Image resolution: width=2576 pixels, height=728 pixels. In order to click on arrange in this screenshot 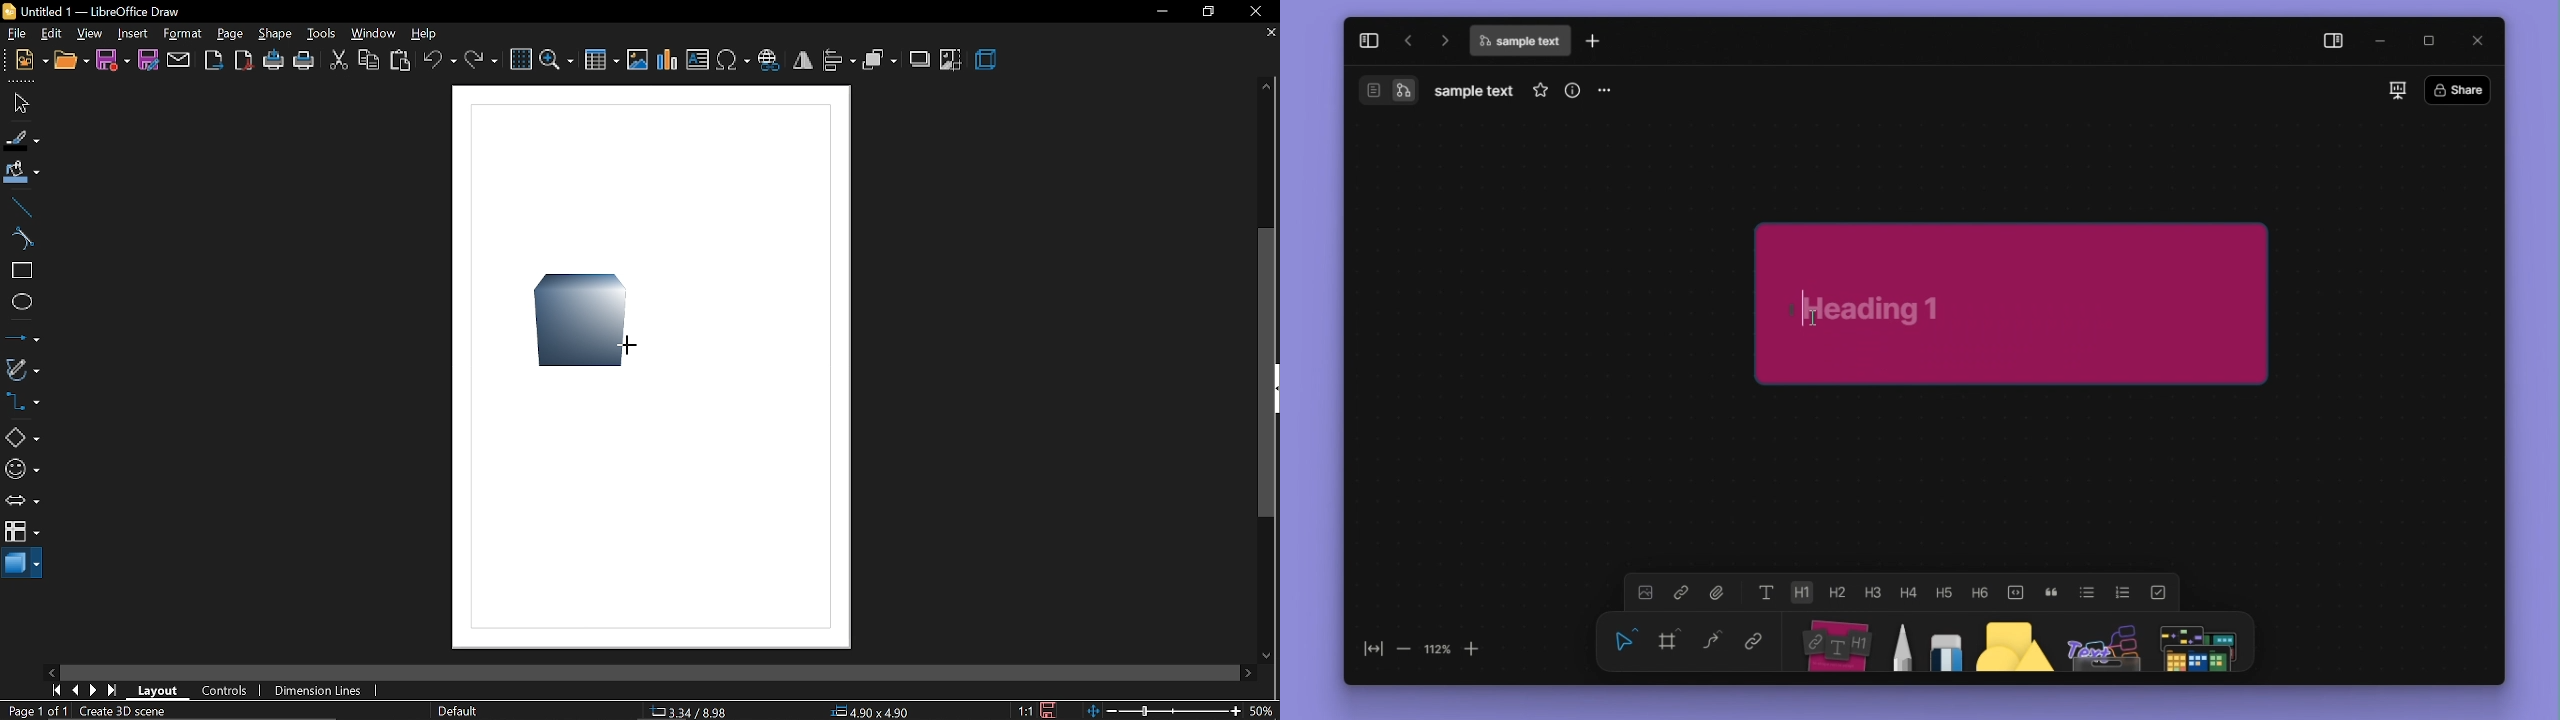, I will do `click(879, 62)`.